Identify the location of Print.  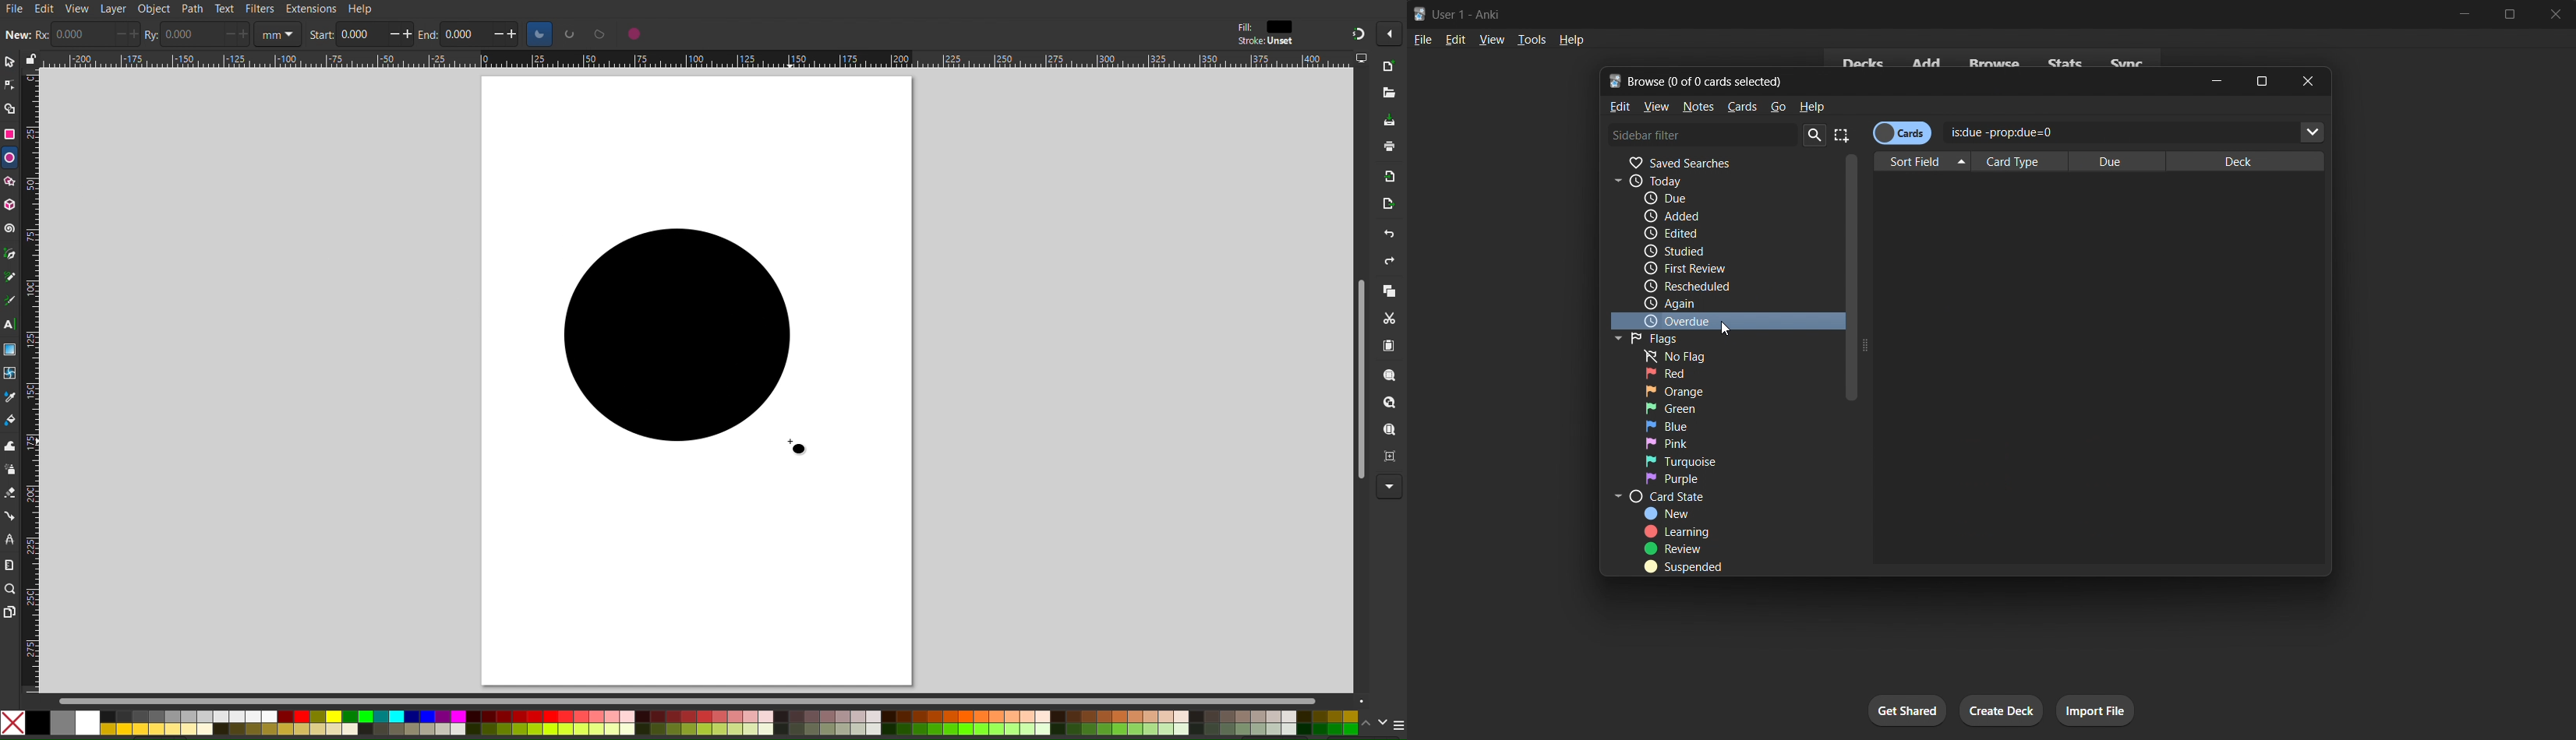
(1389, 148).